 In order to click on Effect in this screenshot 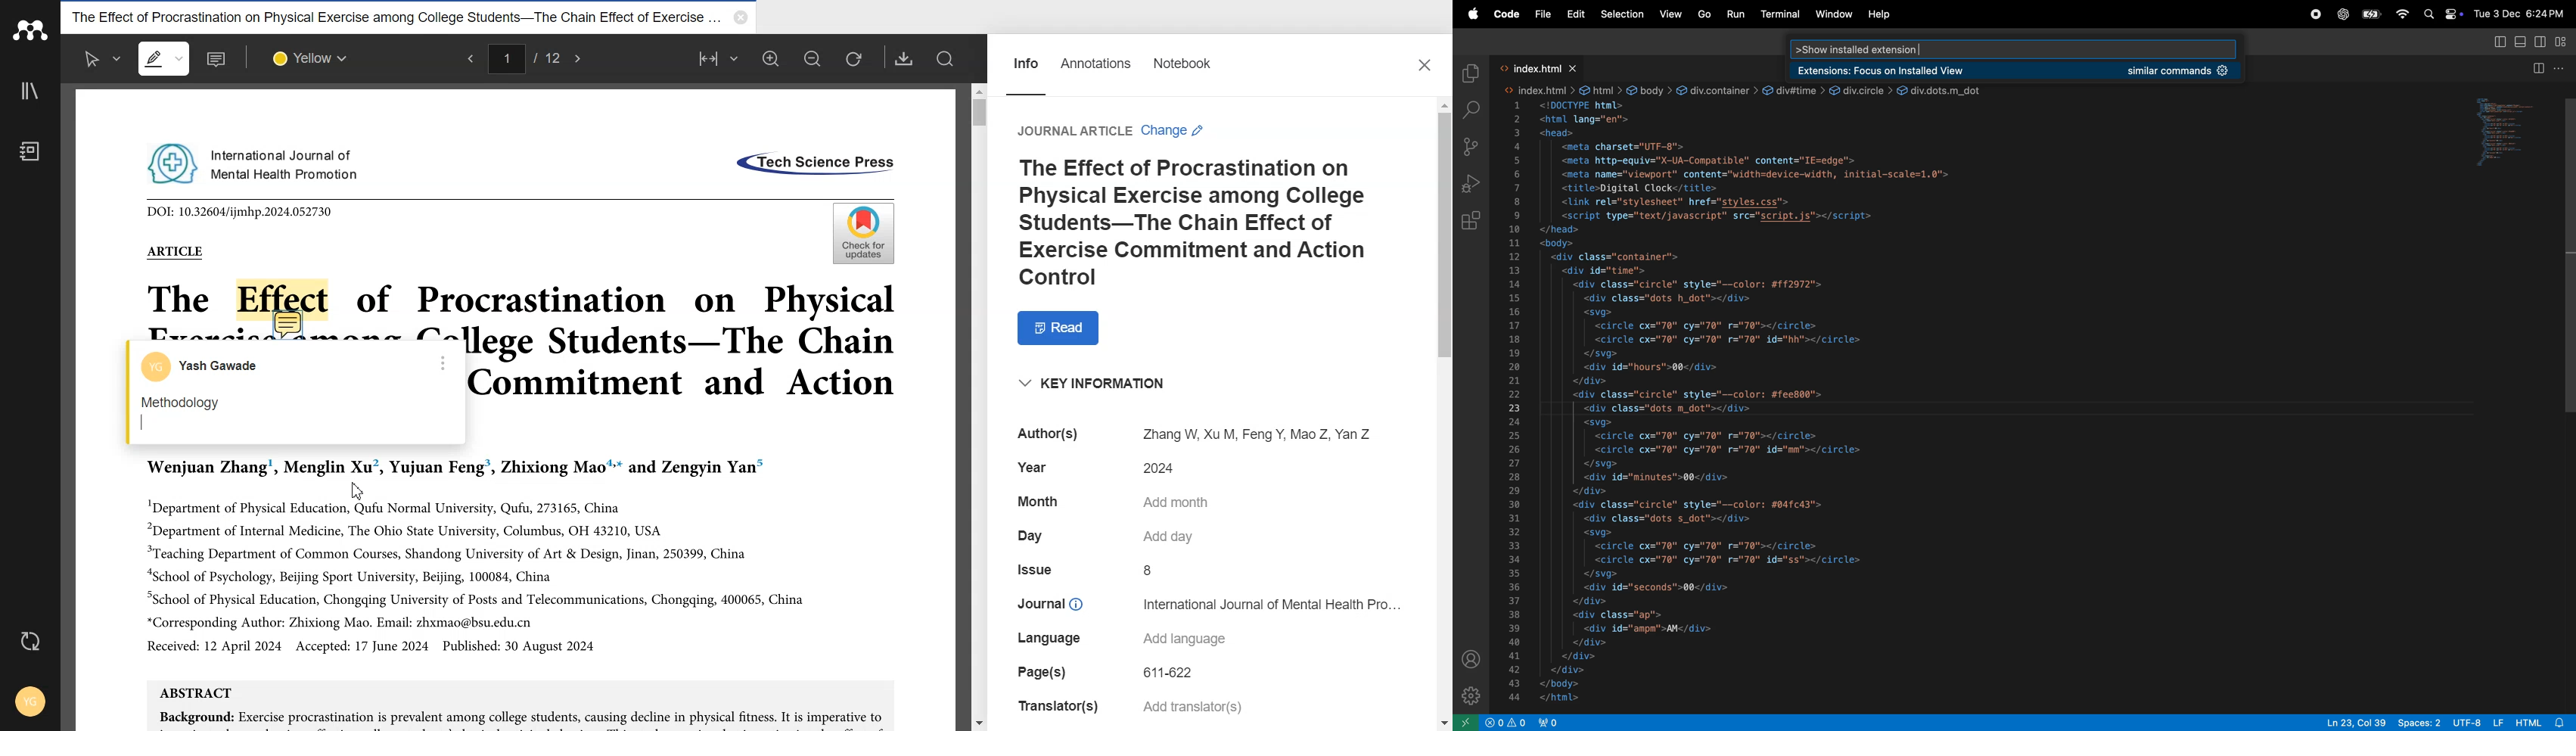, I will do `click(281, 294)`.